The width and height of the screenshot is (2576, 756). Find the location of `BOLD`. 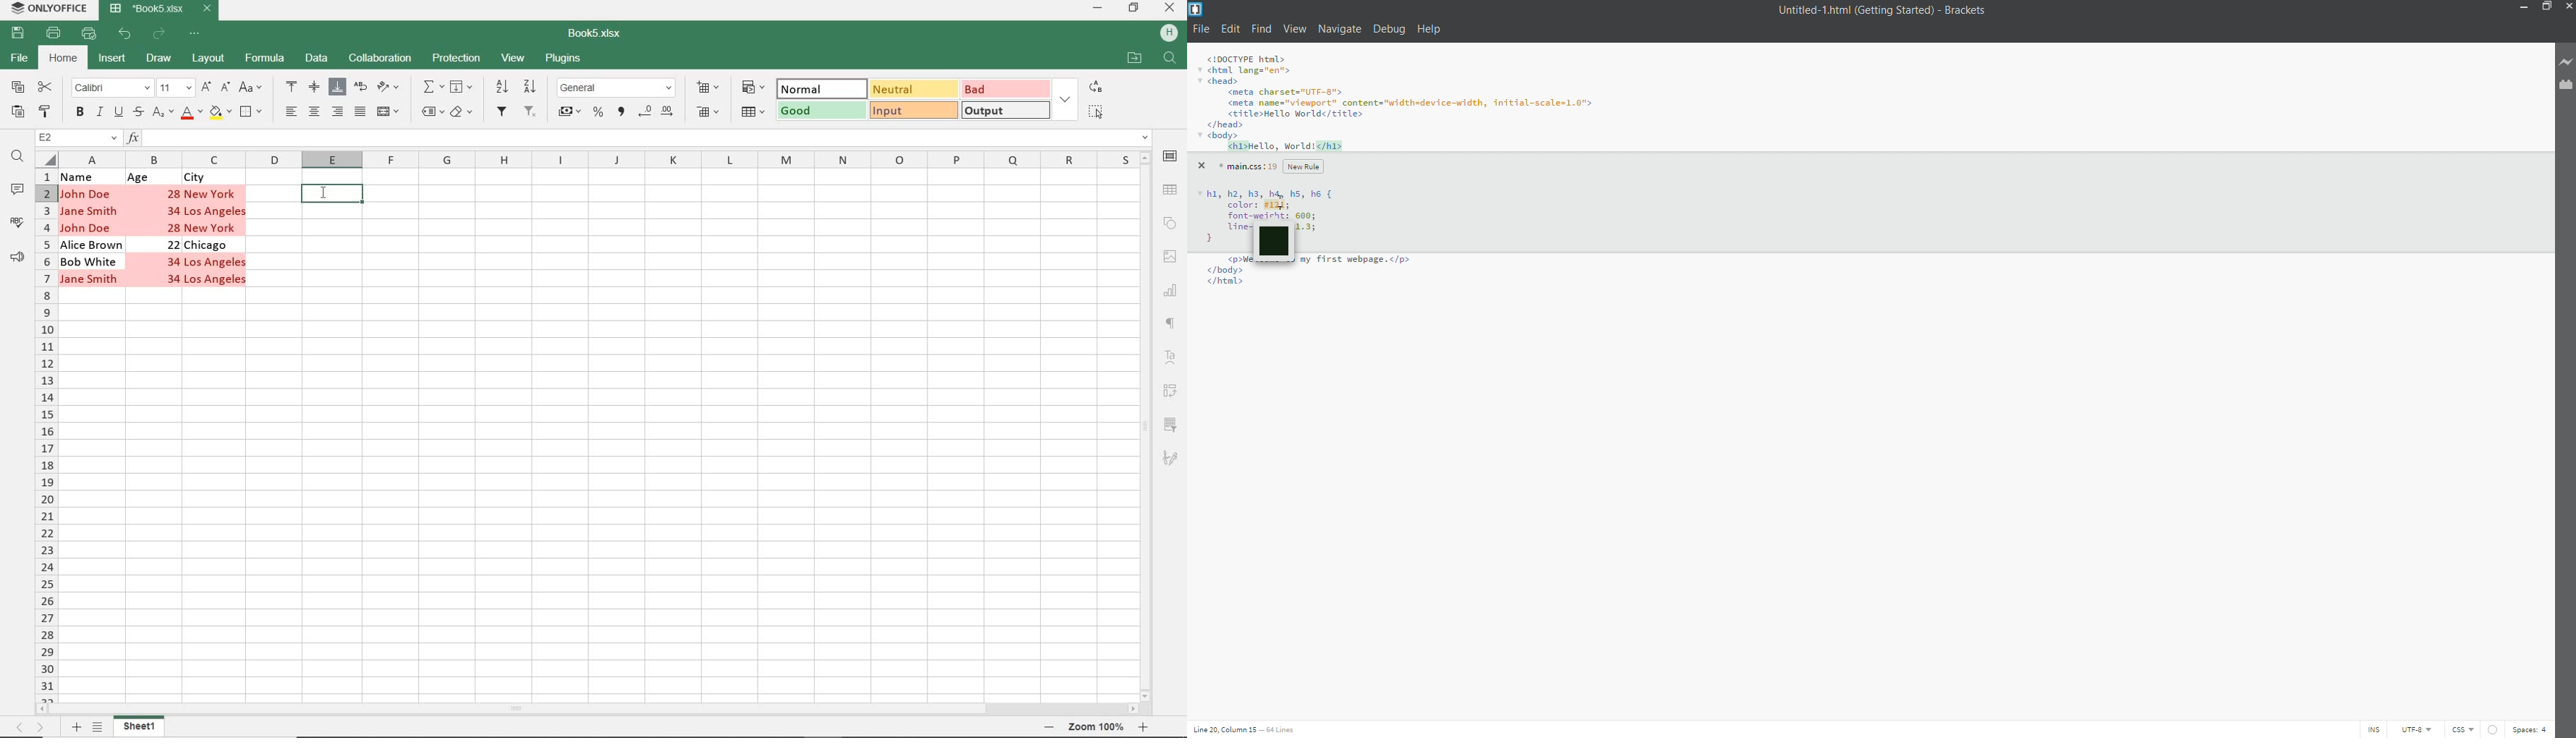

BOLD is located at coordinates (79, 113).